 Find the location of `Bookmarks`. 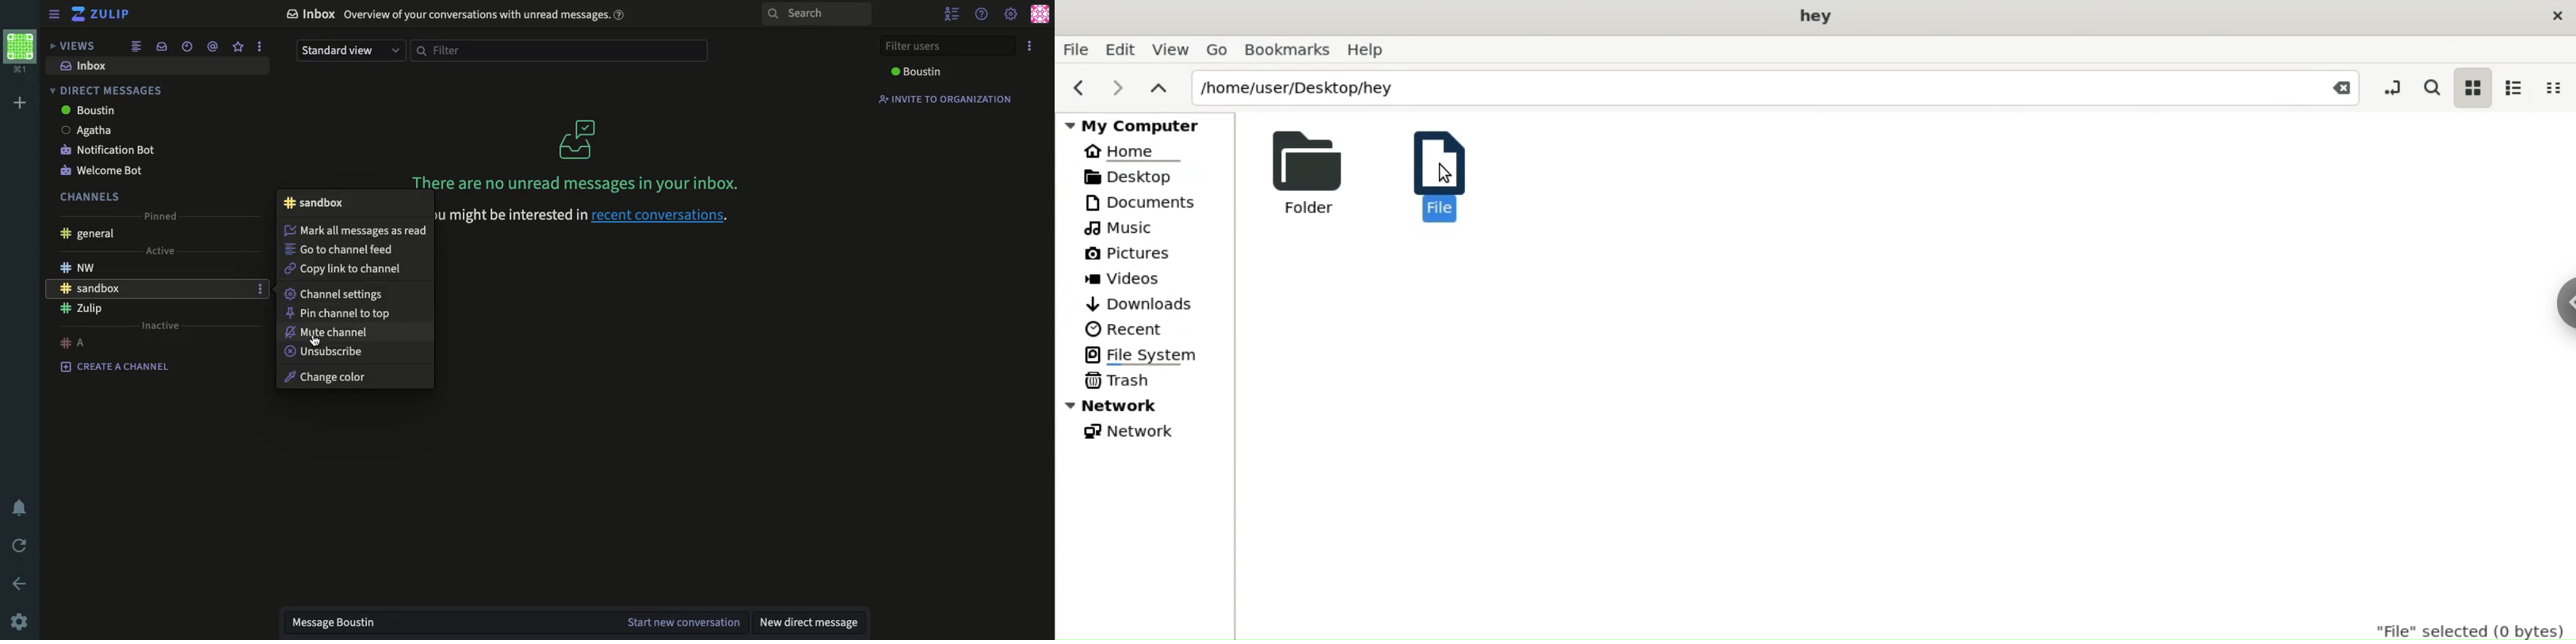

Bookmarks is located at coordinates (1289, 51).